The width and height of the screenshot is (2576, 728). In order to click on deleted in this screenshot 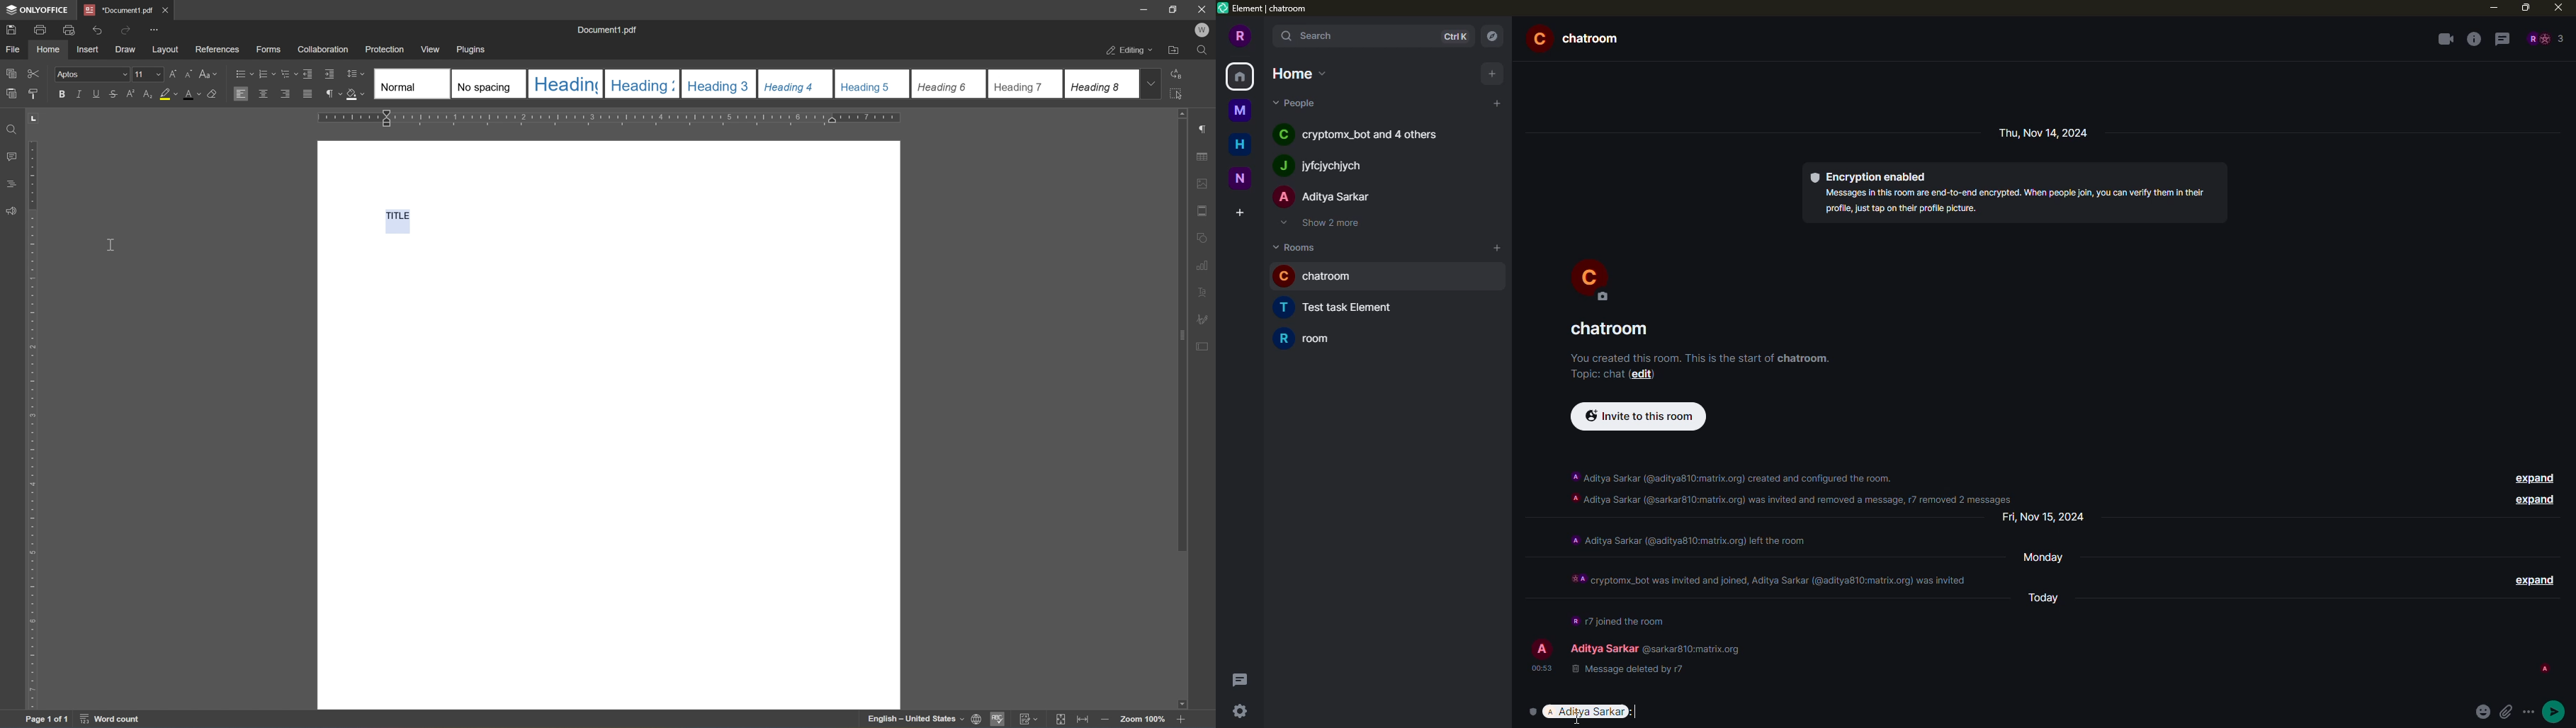, I will do `click(1624, 671)`.